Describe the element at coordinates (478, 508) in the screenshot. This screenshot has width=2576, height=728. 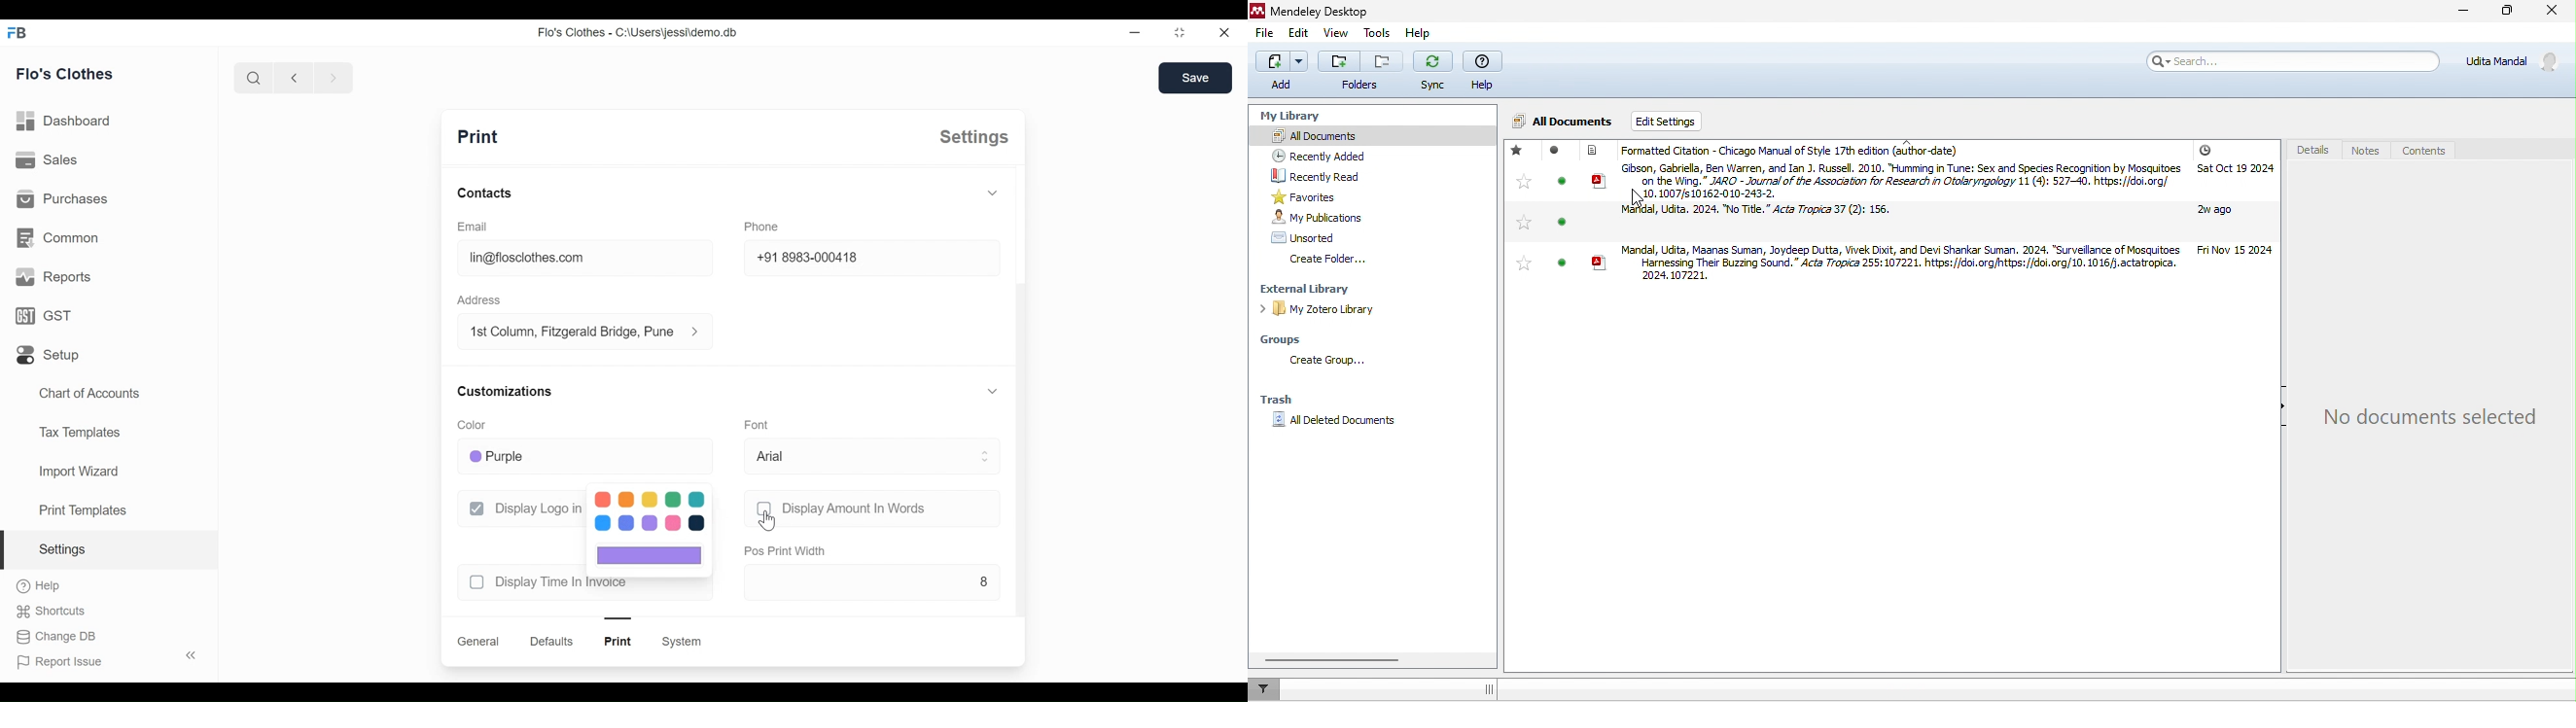
I see `checkbox` at that location.